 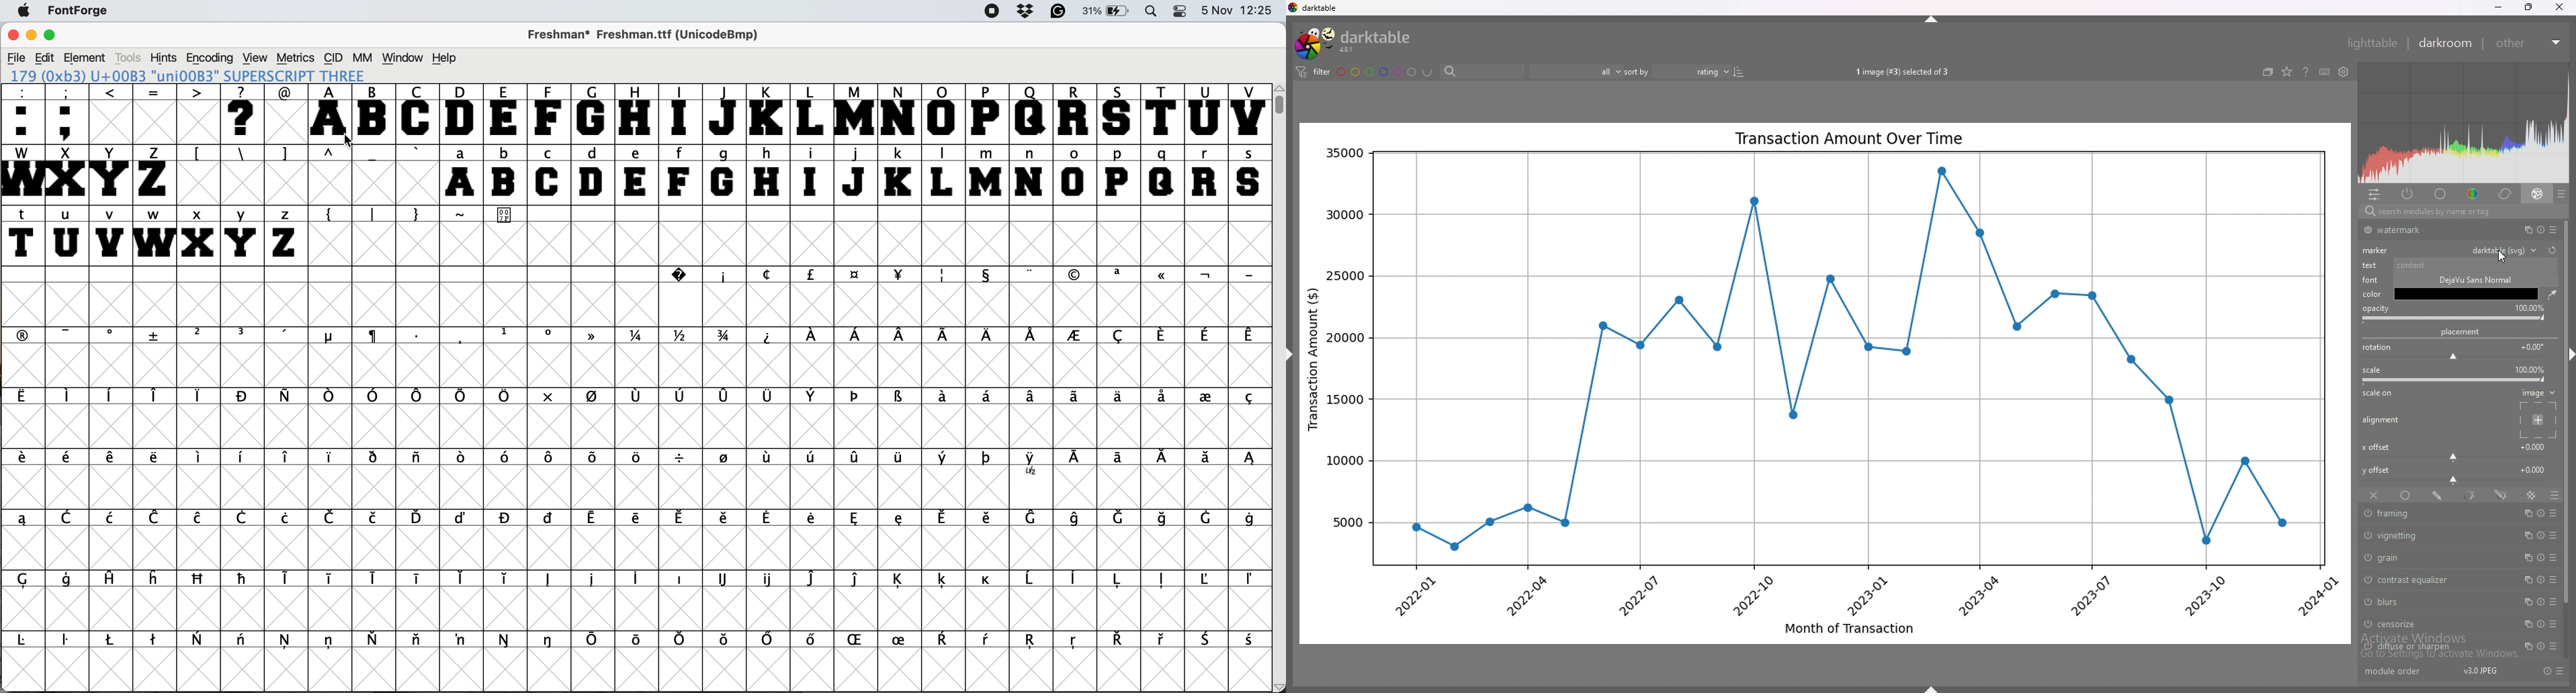 I want to click on j, so click(x=857, y=173).